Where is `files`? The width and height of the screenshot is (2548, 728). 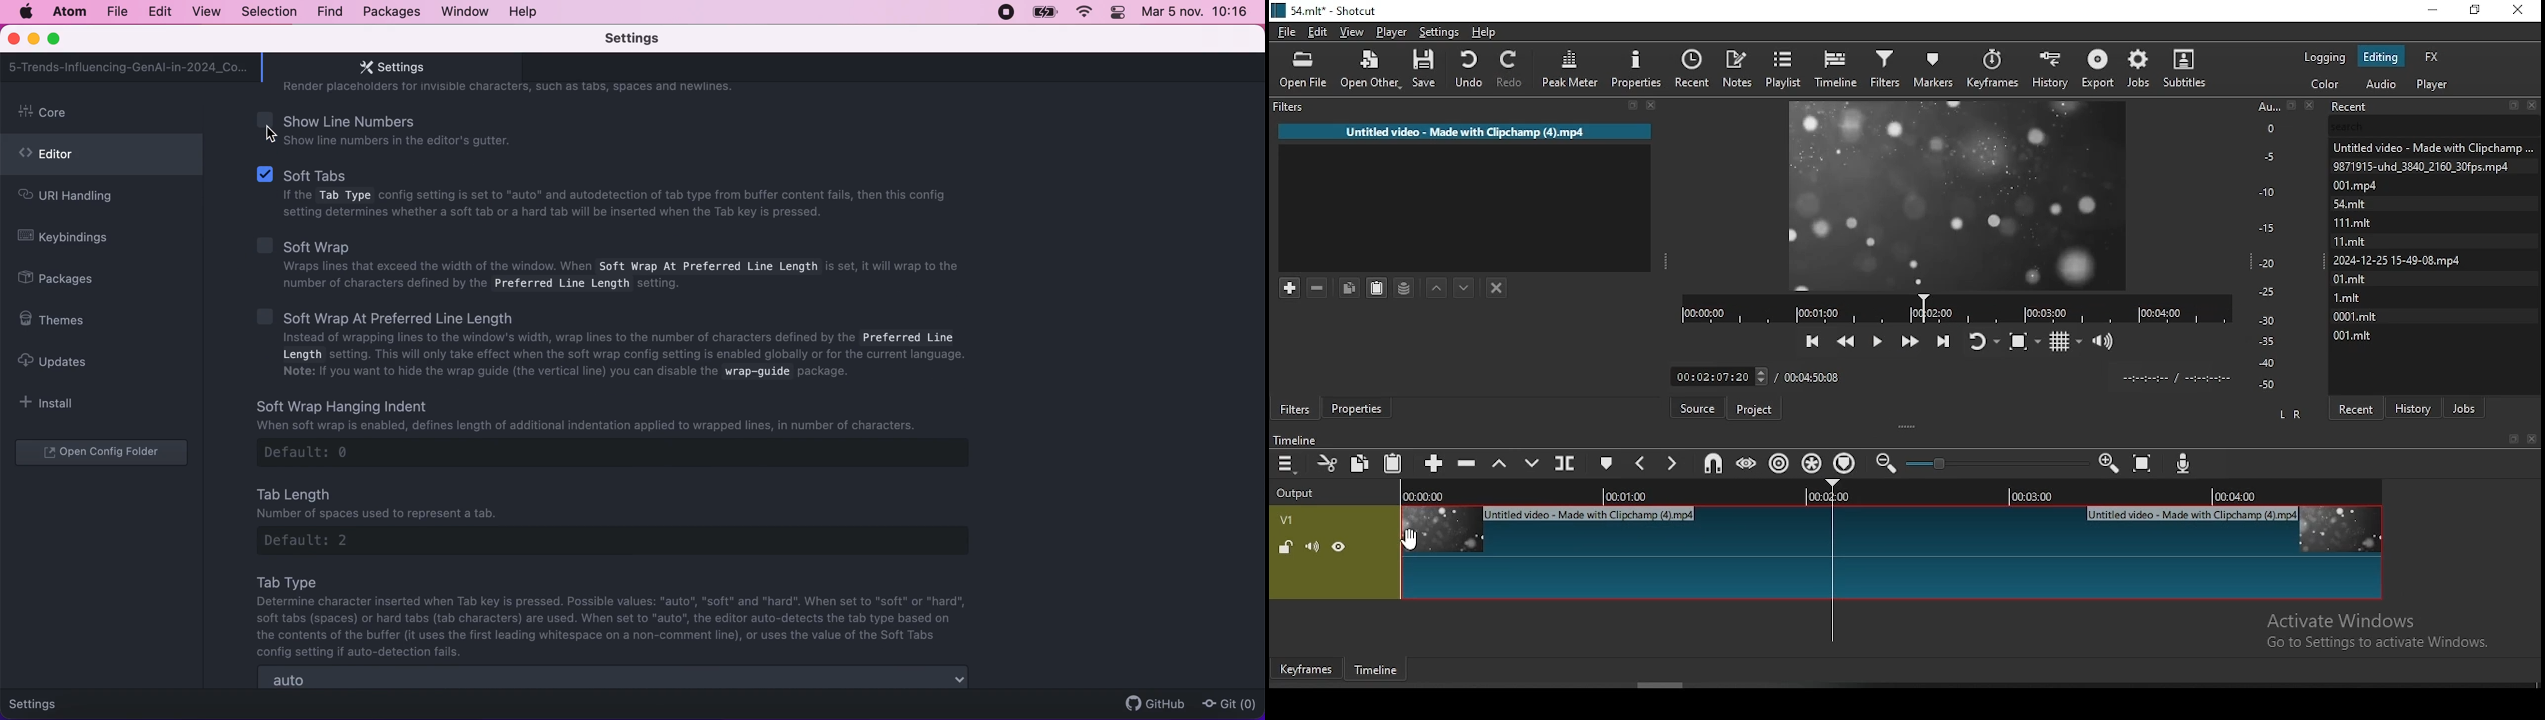
files is located at coordinates (2349, 239).